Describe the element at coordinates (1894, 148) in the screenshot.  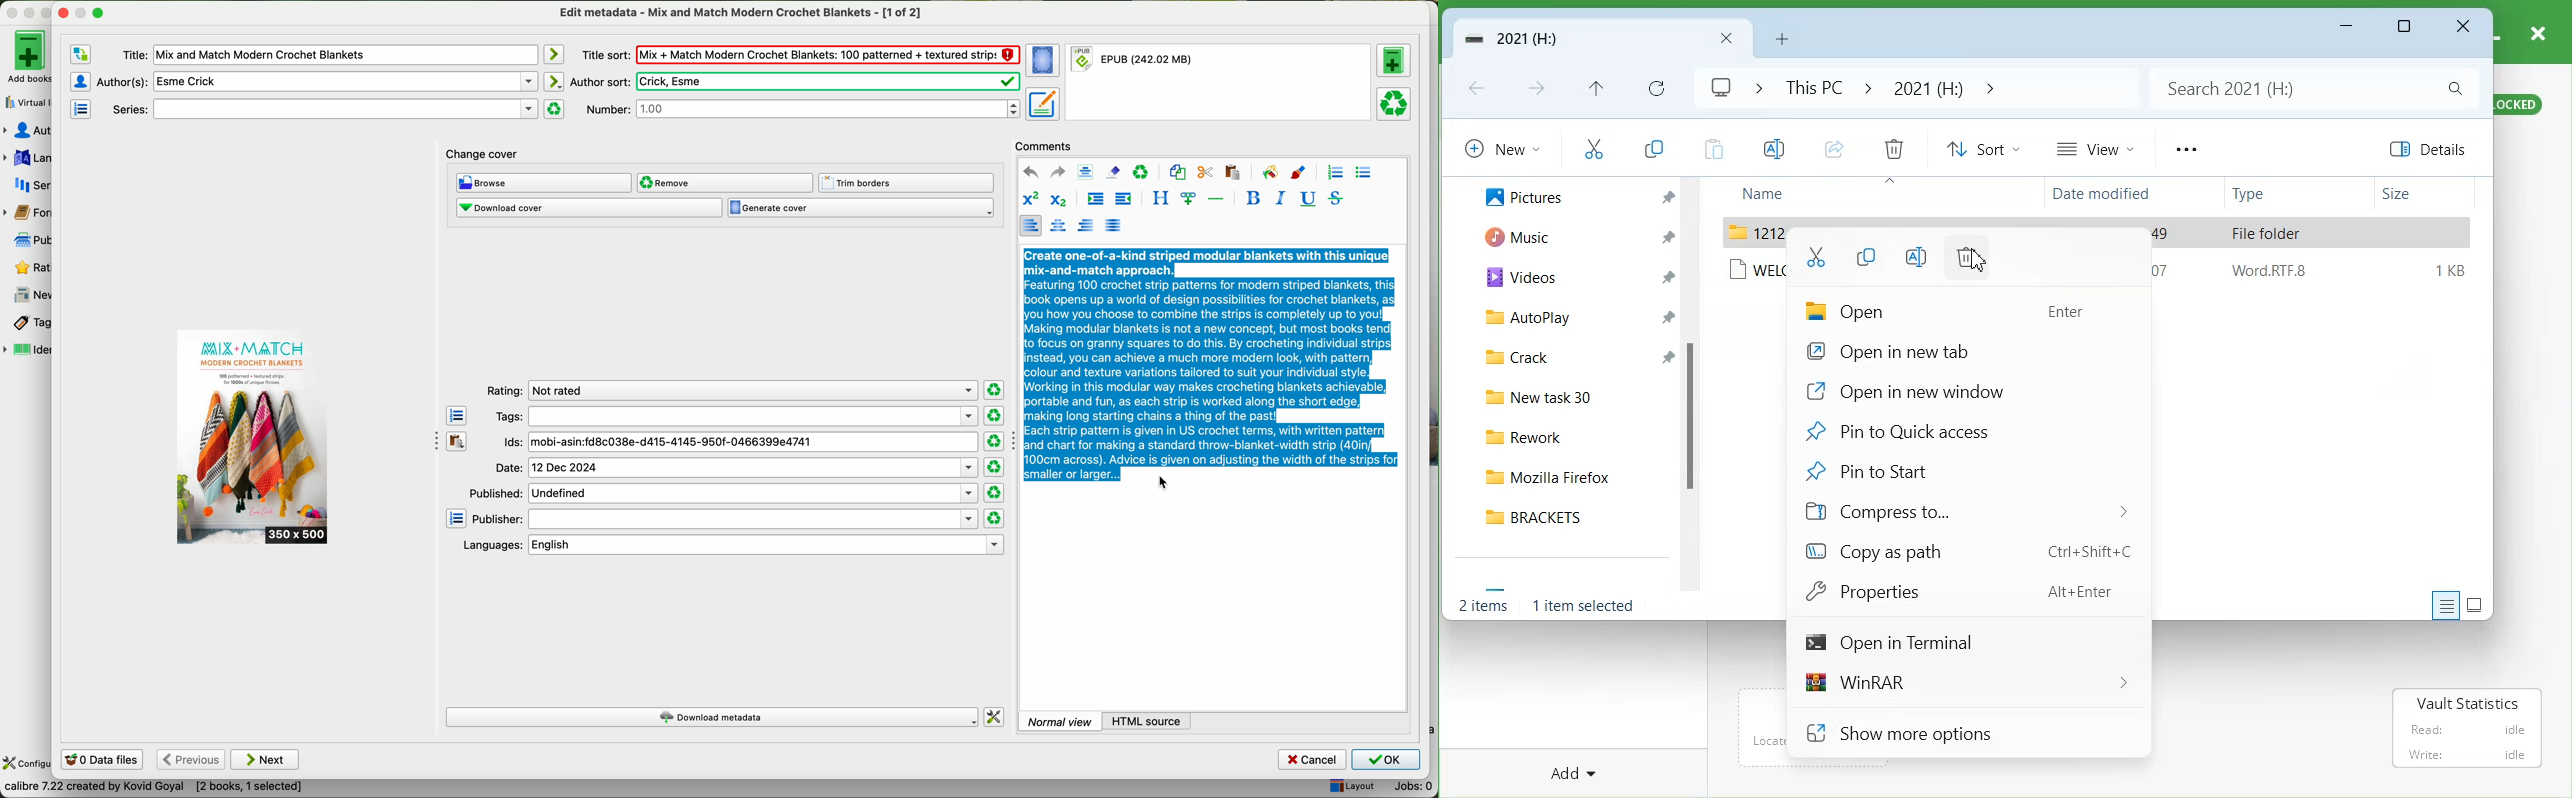
I see `Delete` at that location.